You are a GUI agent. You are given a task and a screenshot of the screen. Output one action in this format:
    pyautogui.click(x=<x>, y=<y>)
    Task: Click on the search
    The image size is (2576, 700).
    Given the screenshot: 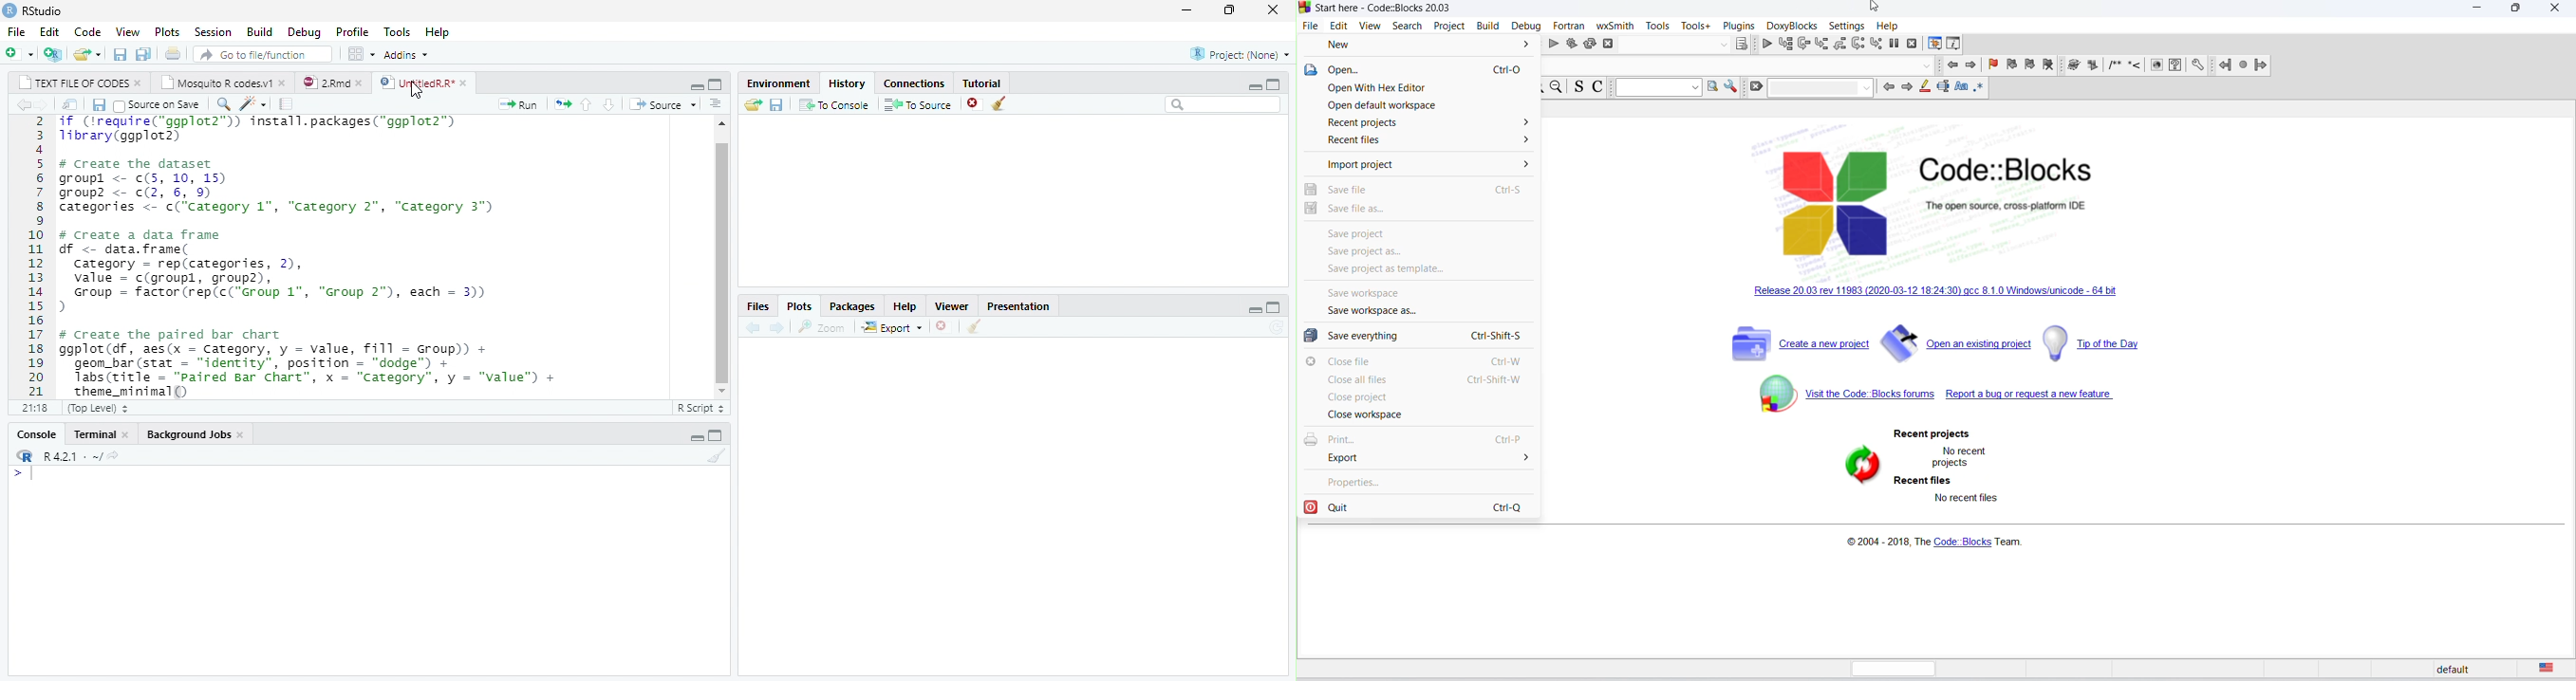 What is the action you would take?
    pyautogui.click(x=1221, y=105)
    